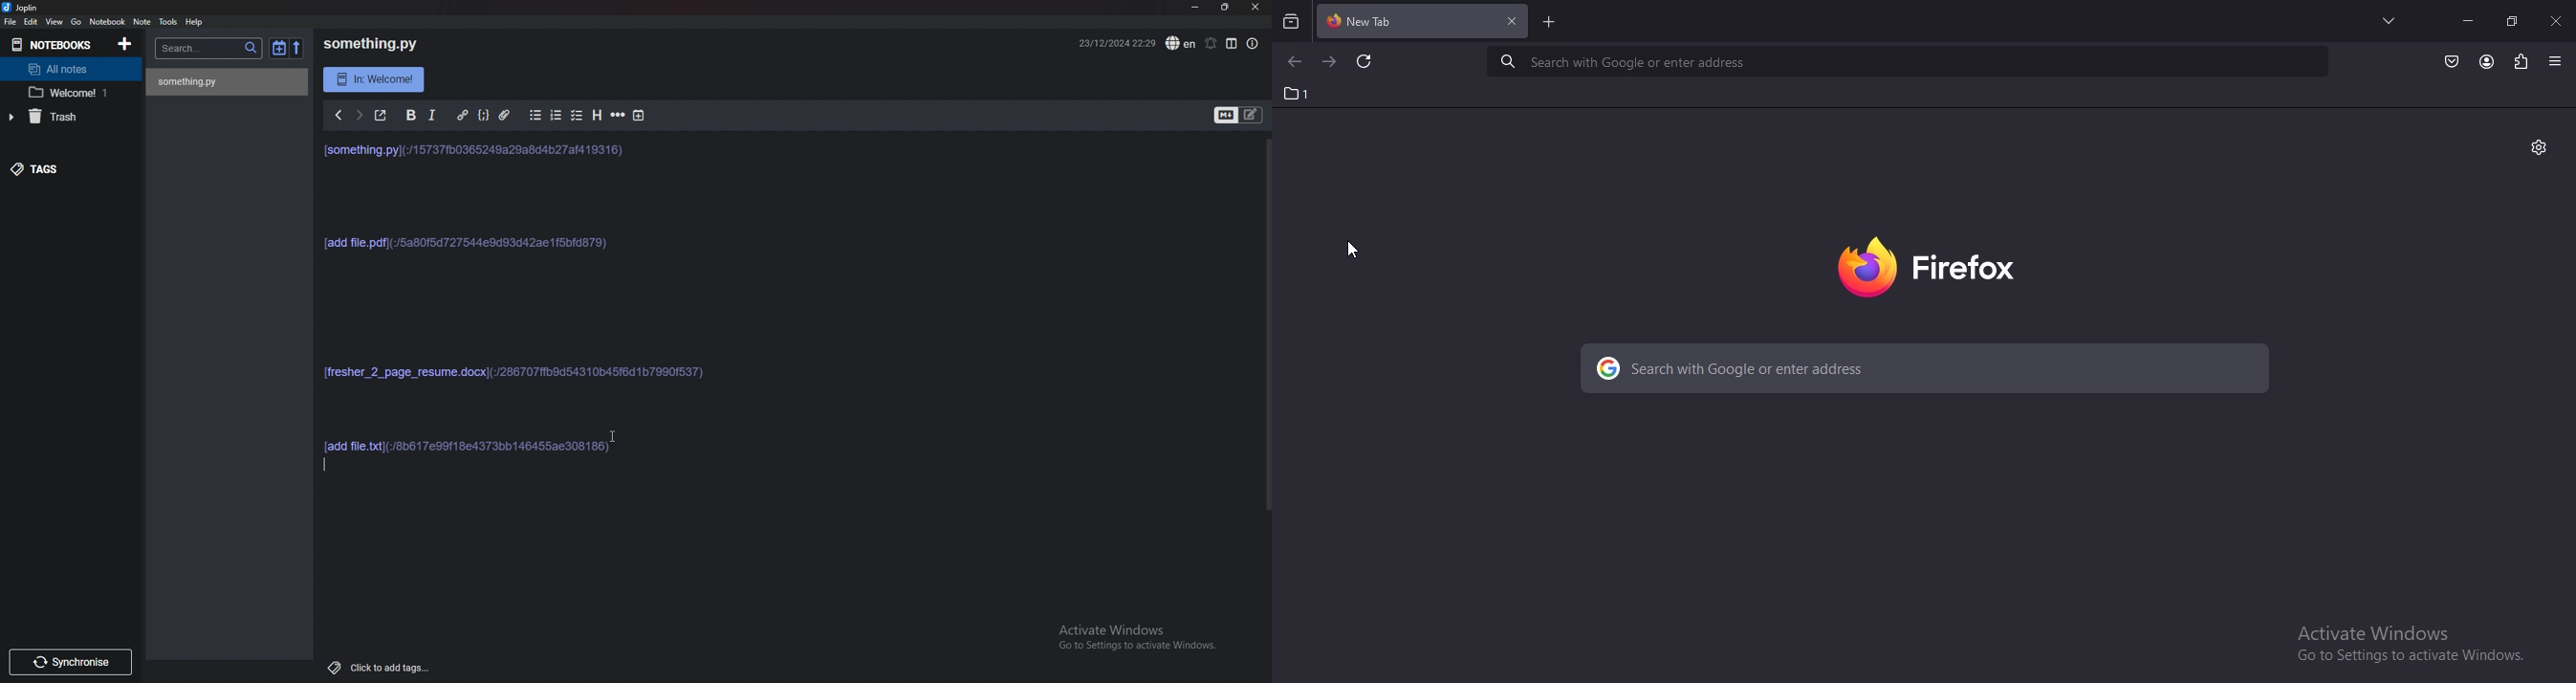 The width and height of the screenshot is (2576, 700). I want to click on toggle editor, so click(1239, 114).